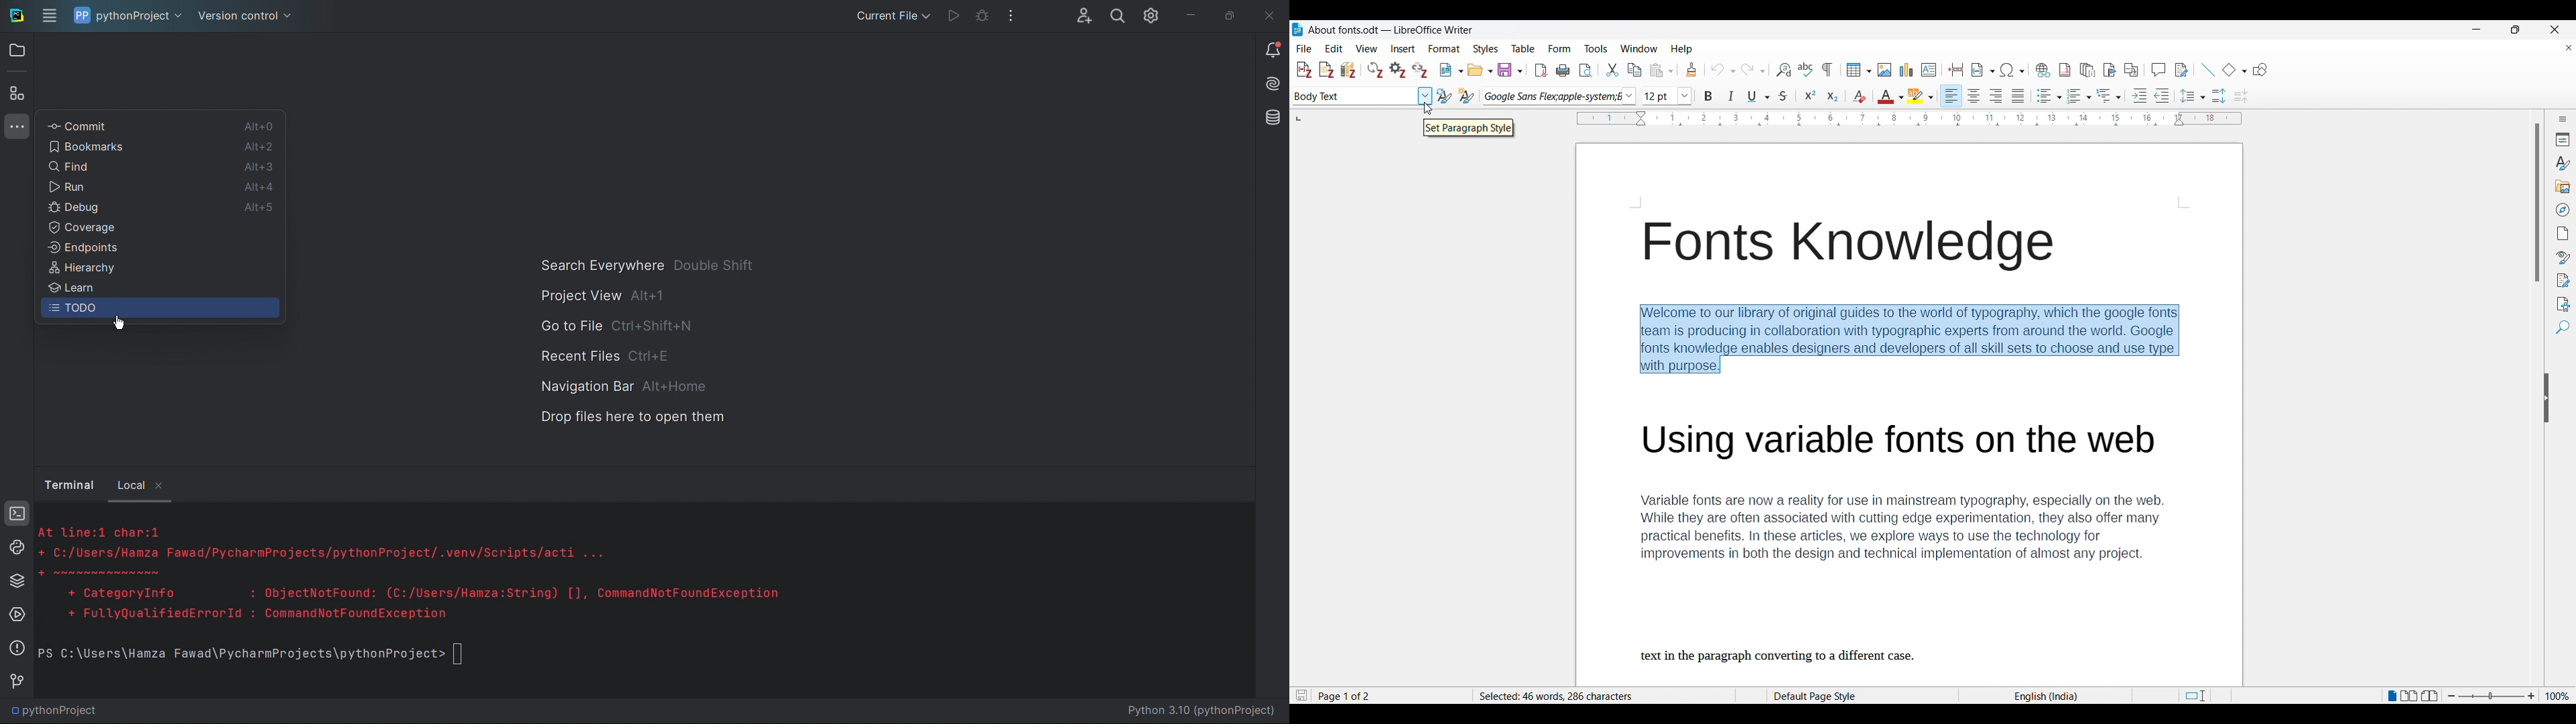  Describe the element at coordinates (1269, 15) in the screenshot. I see `Close` at that location.